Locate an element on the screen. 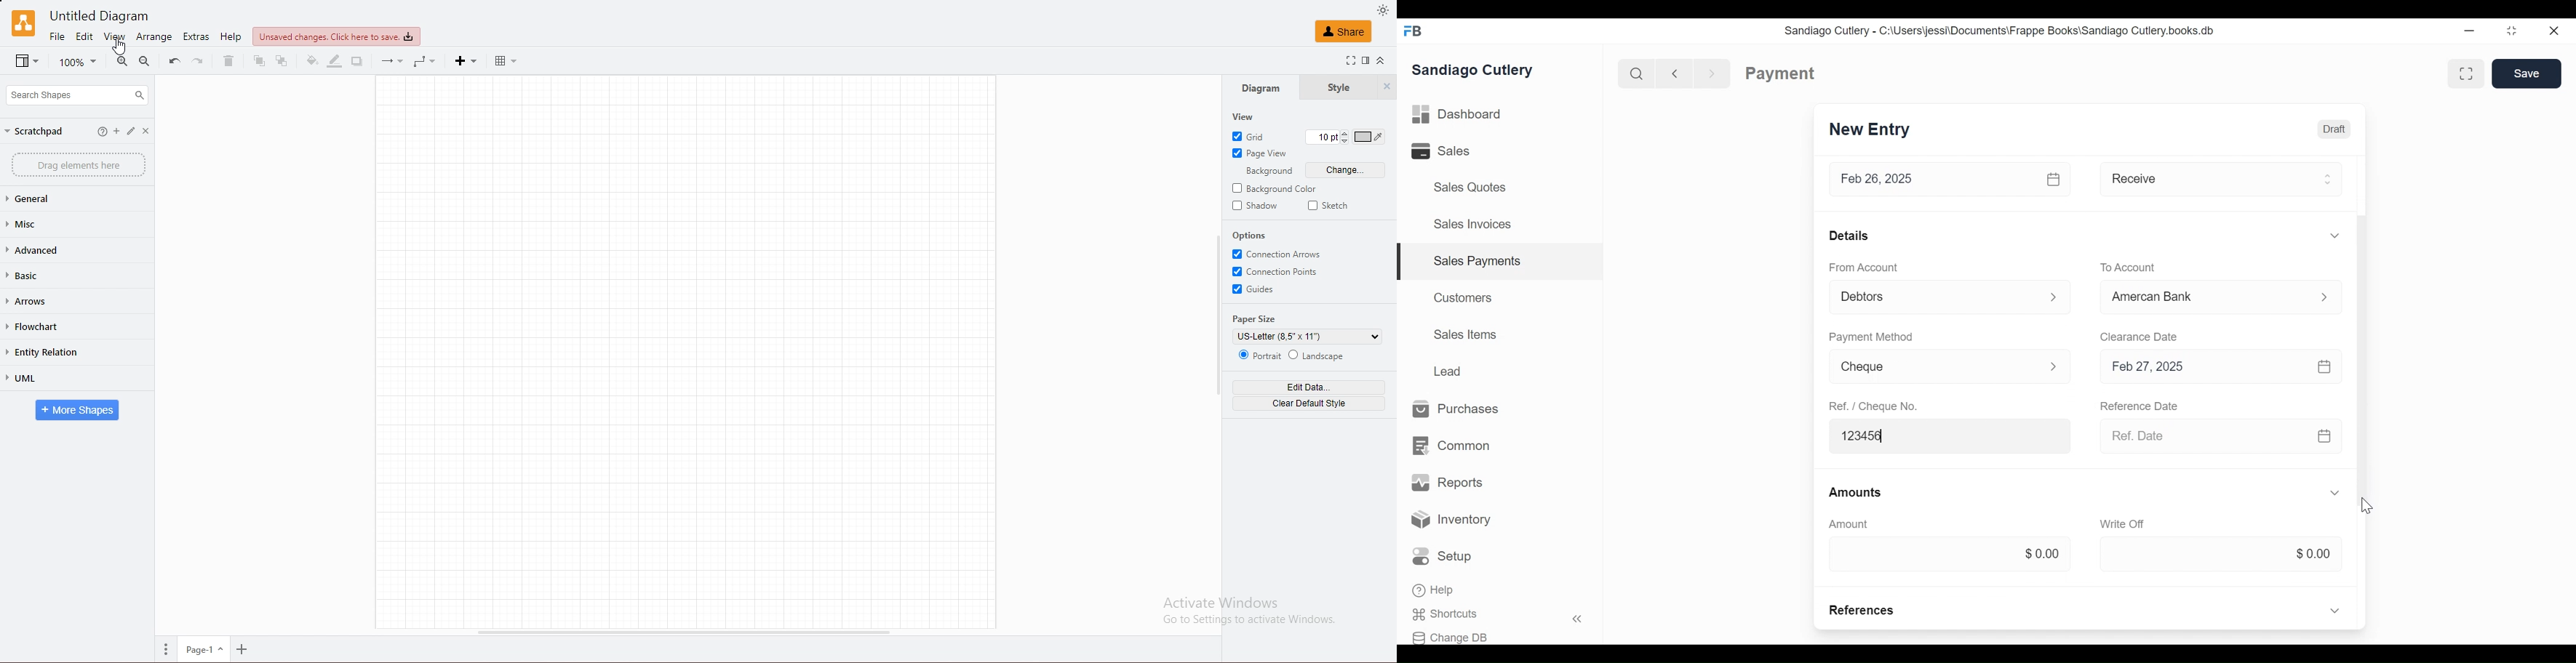  help is located at coordinates (234, 37).